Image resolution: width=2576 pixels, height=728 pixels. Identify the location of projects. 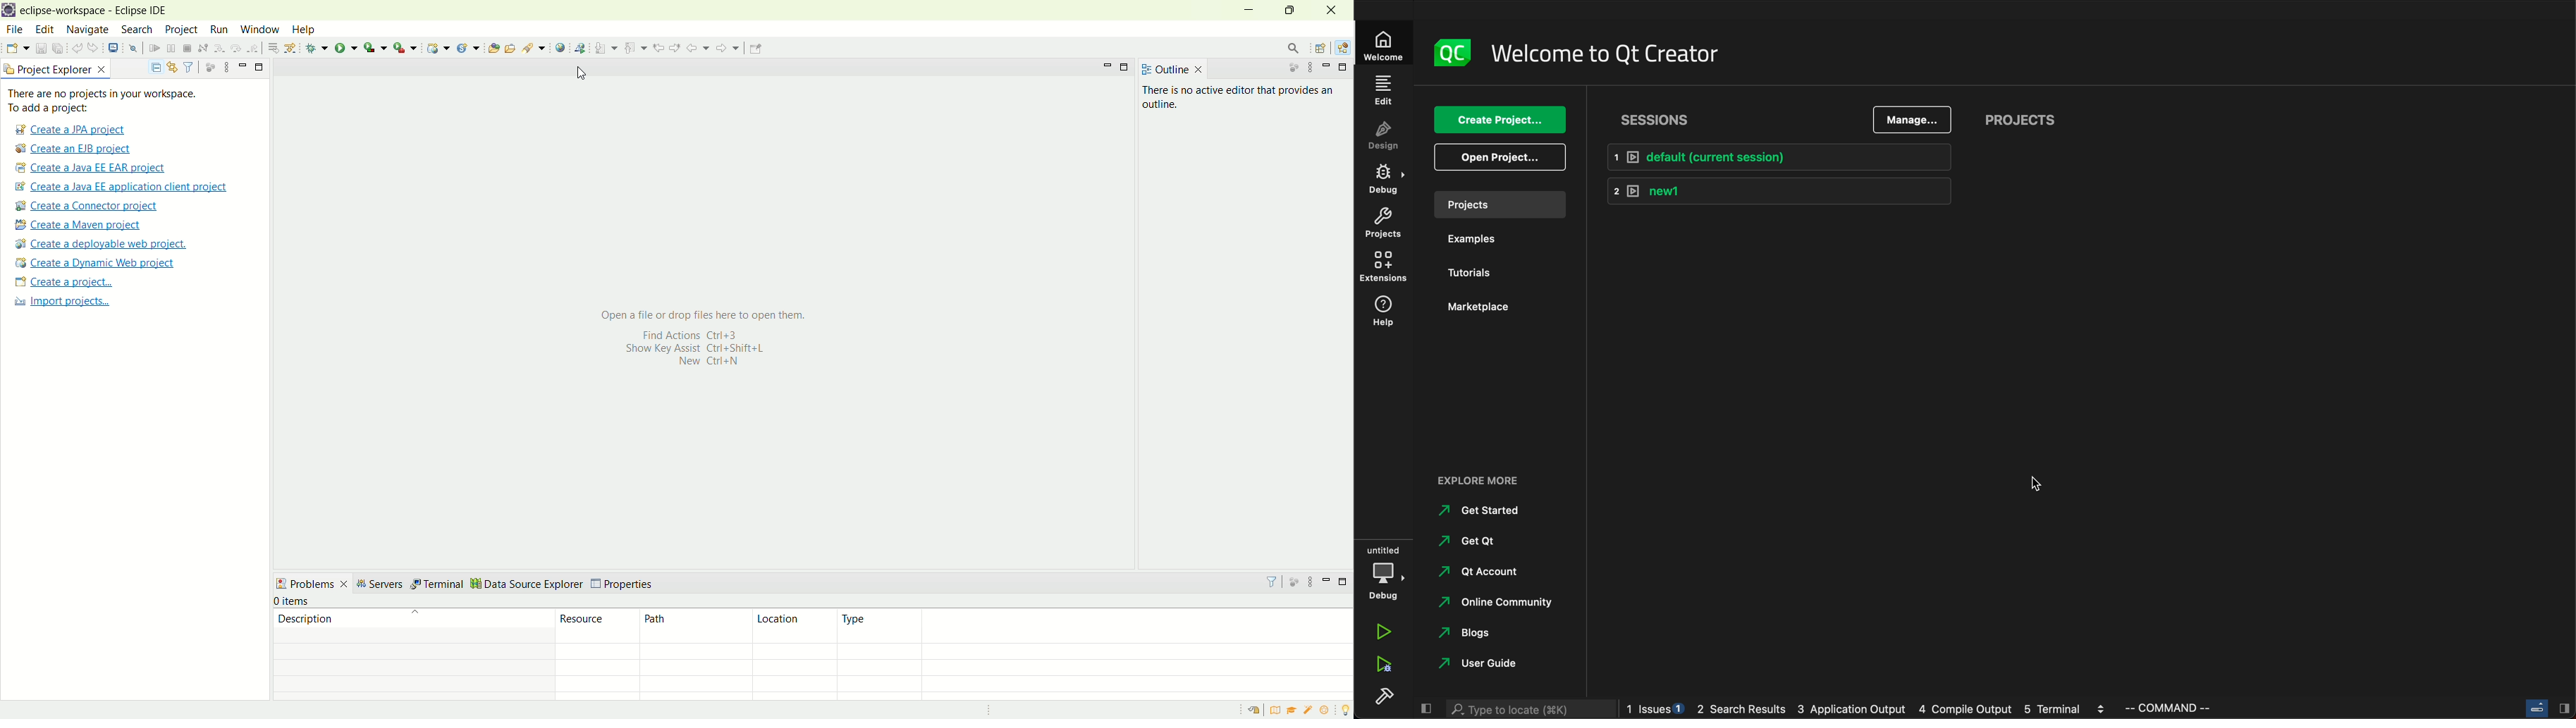
(1498, 205).